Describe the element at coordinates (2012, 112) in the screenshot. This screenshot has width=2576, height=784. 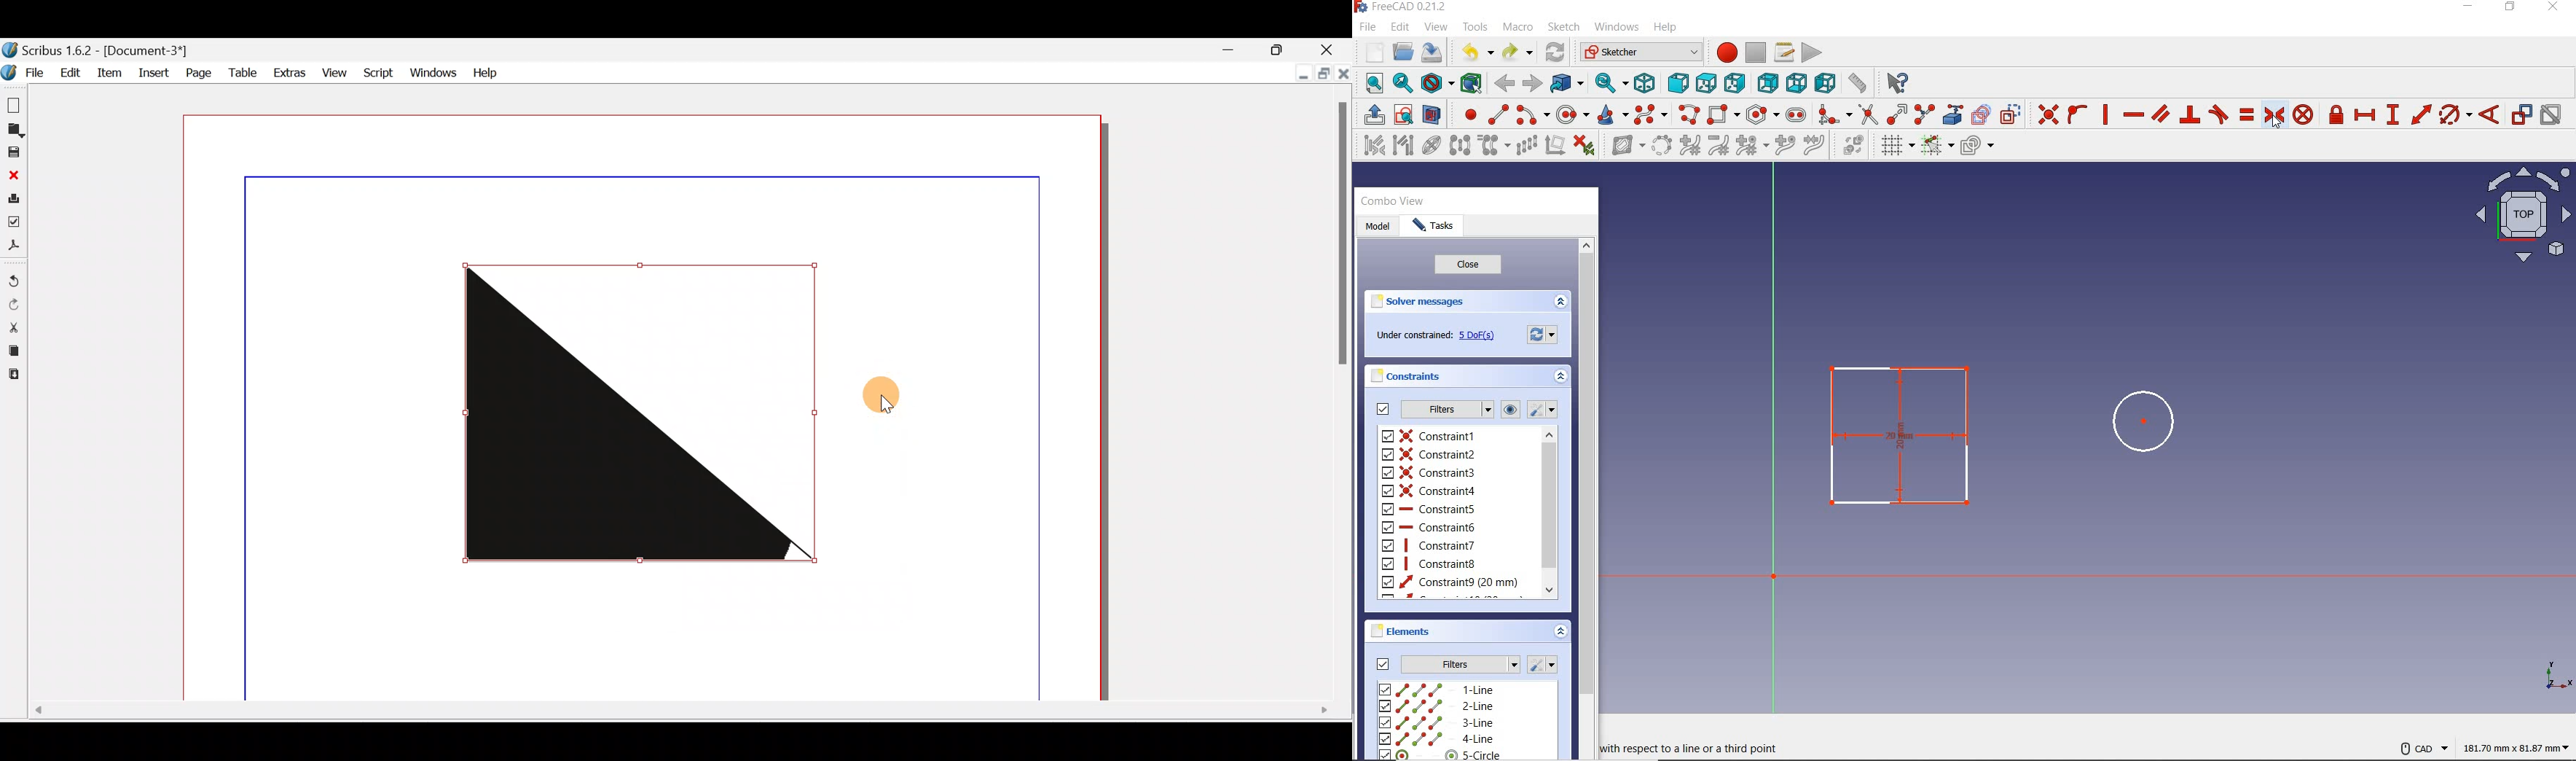
I see `toggle construction geometry` at that location.